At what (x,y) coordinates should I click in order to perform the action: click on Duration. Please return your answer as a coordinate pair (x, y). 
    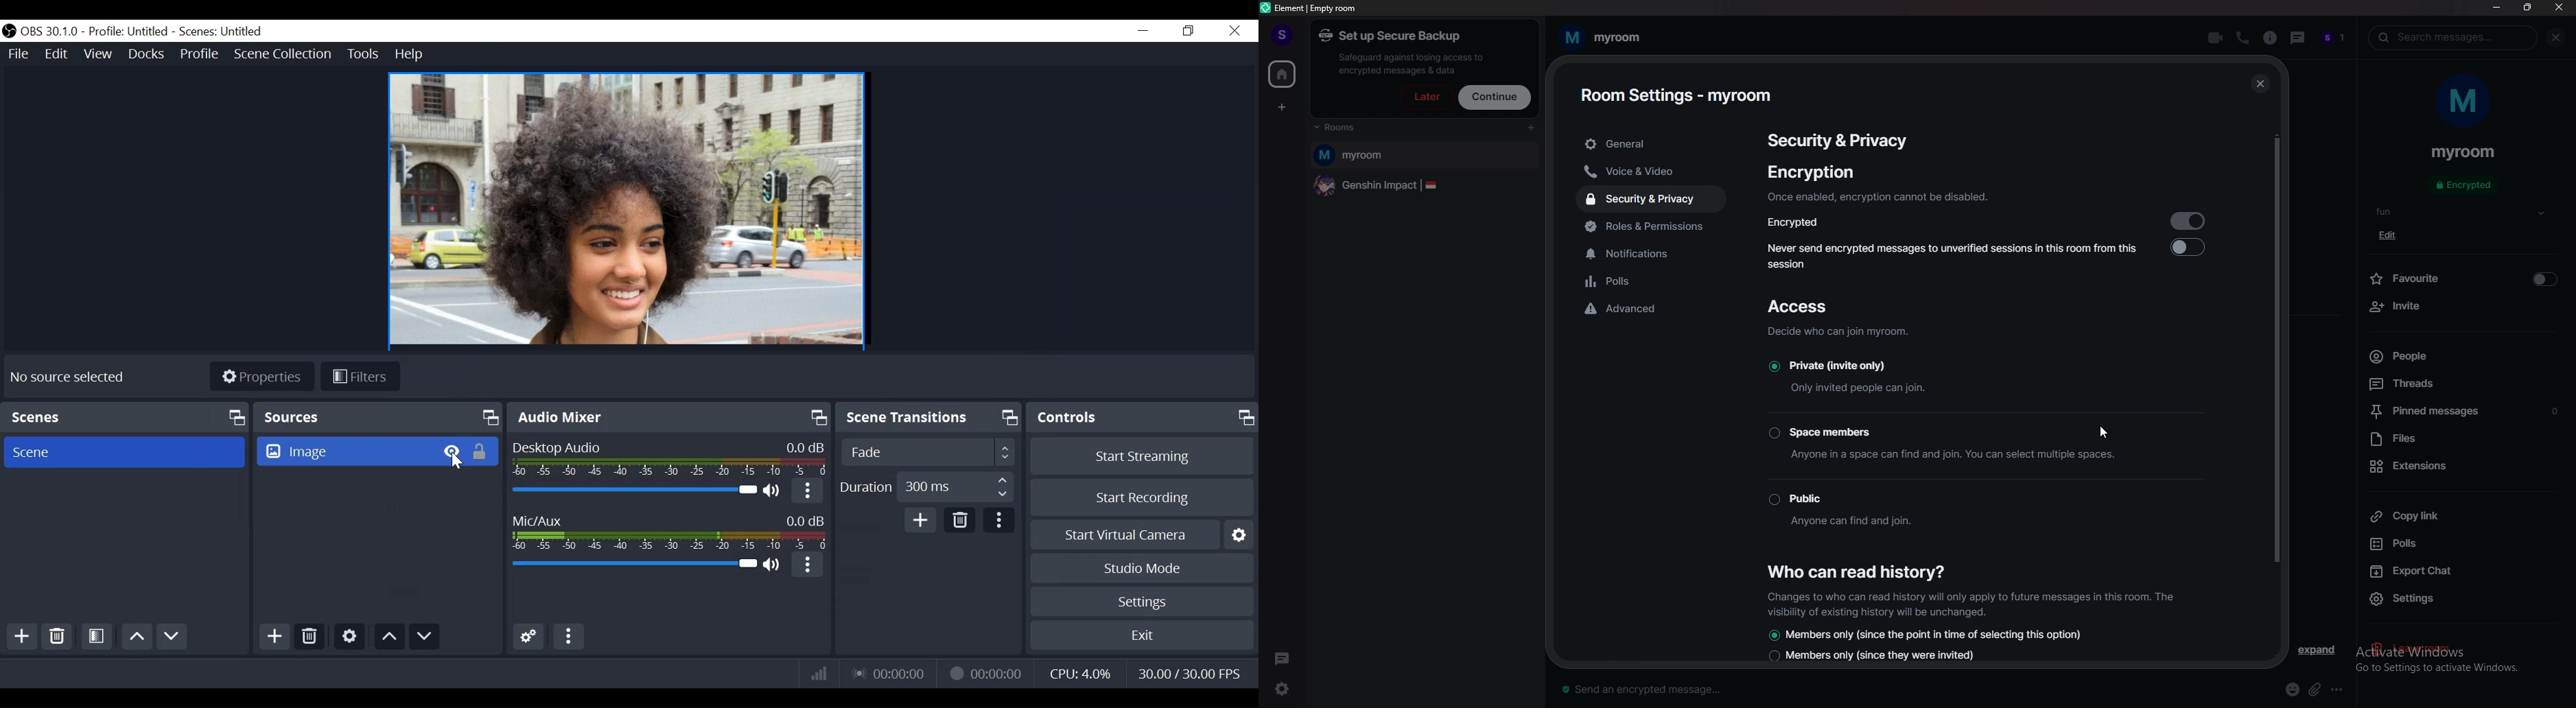
    Looking at the image, I should click on (928, 487).